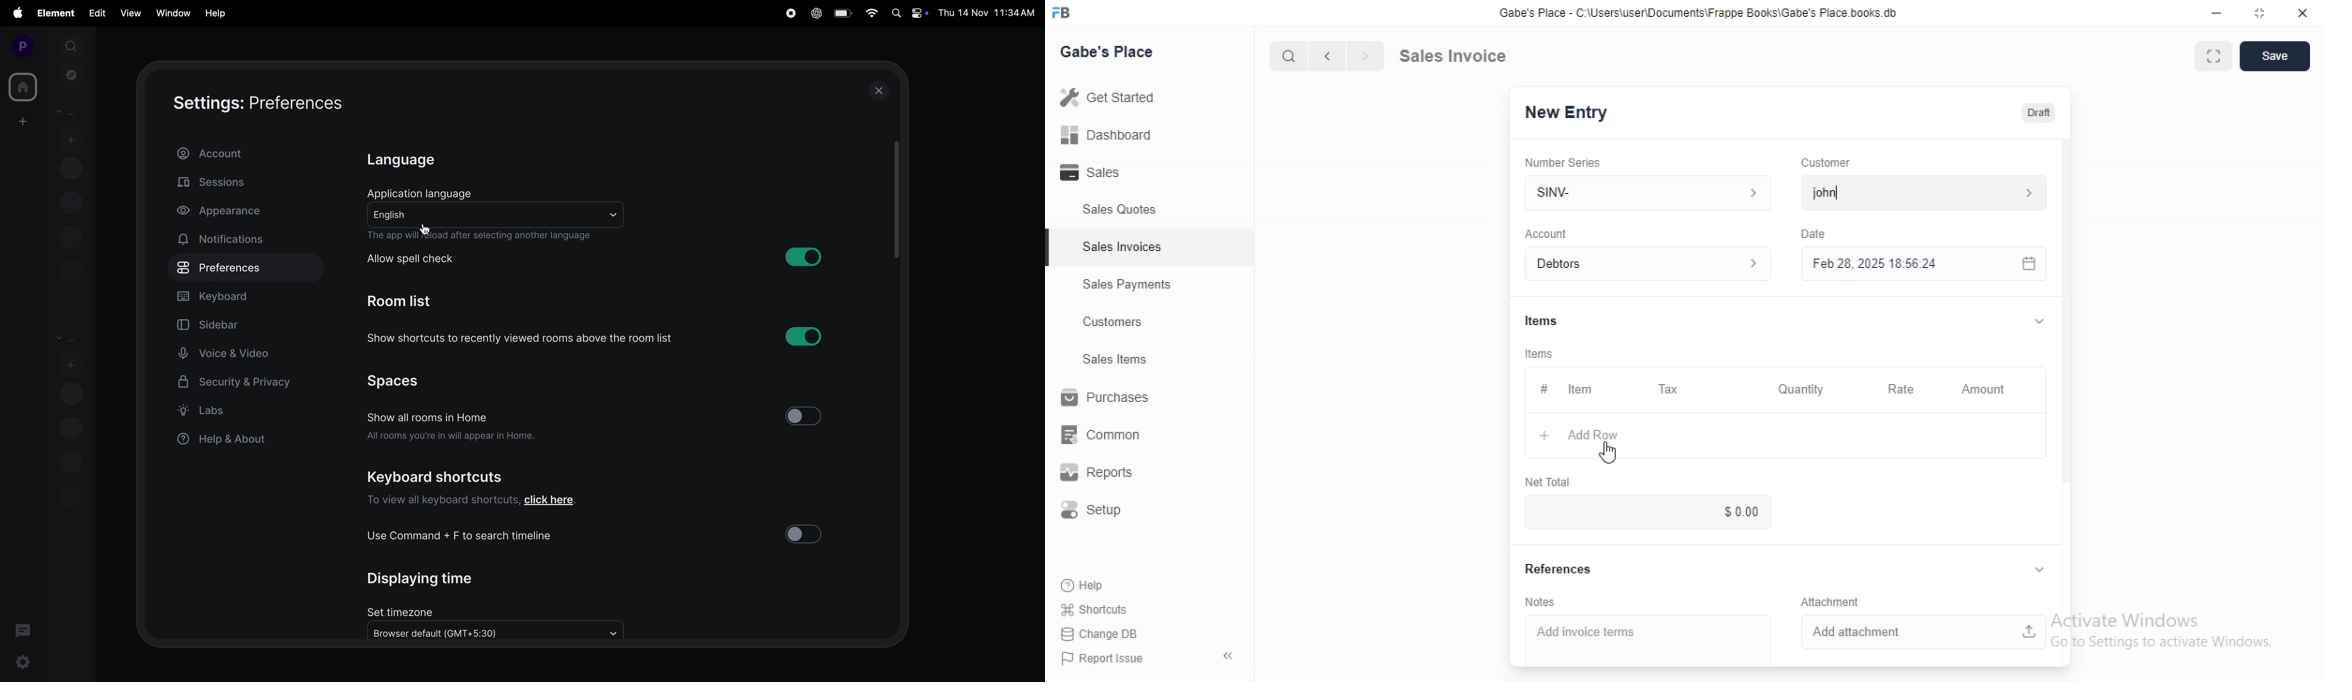  What do you see at coordinates (236, 185) in the screenshot?
I see `sessions` at bounding box center [236, 185].